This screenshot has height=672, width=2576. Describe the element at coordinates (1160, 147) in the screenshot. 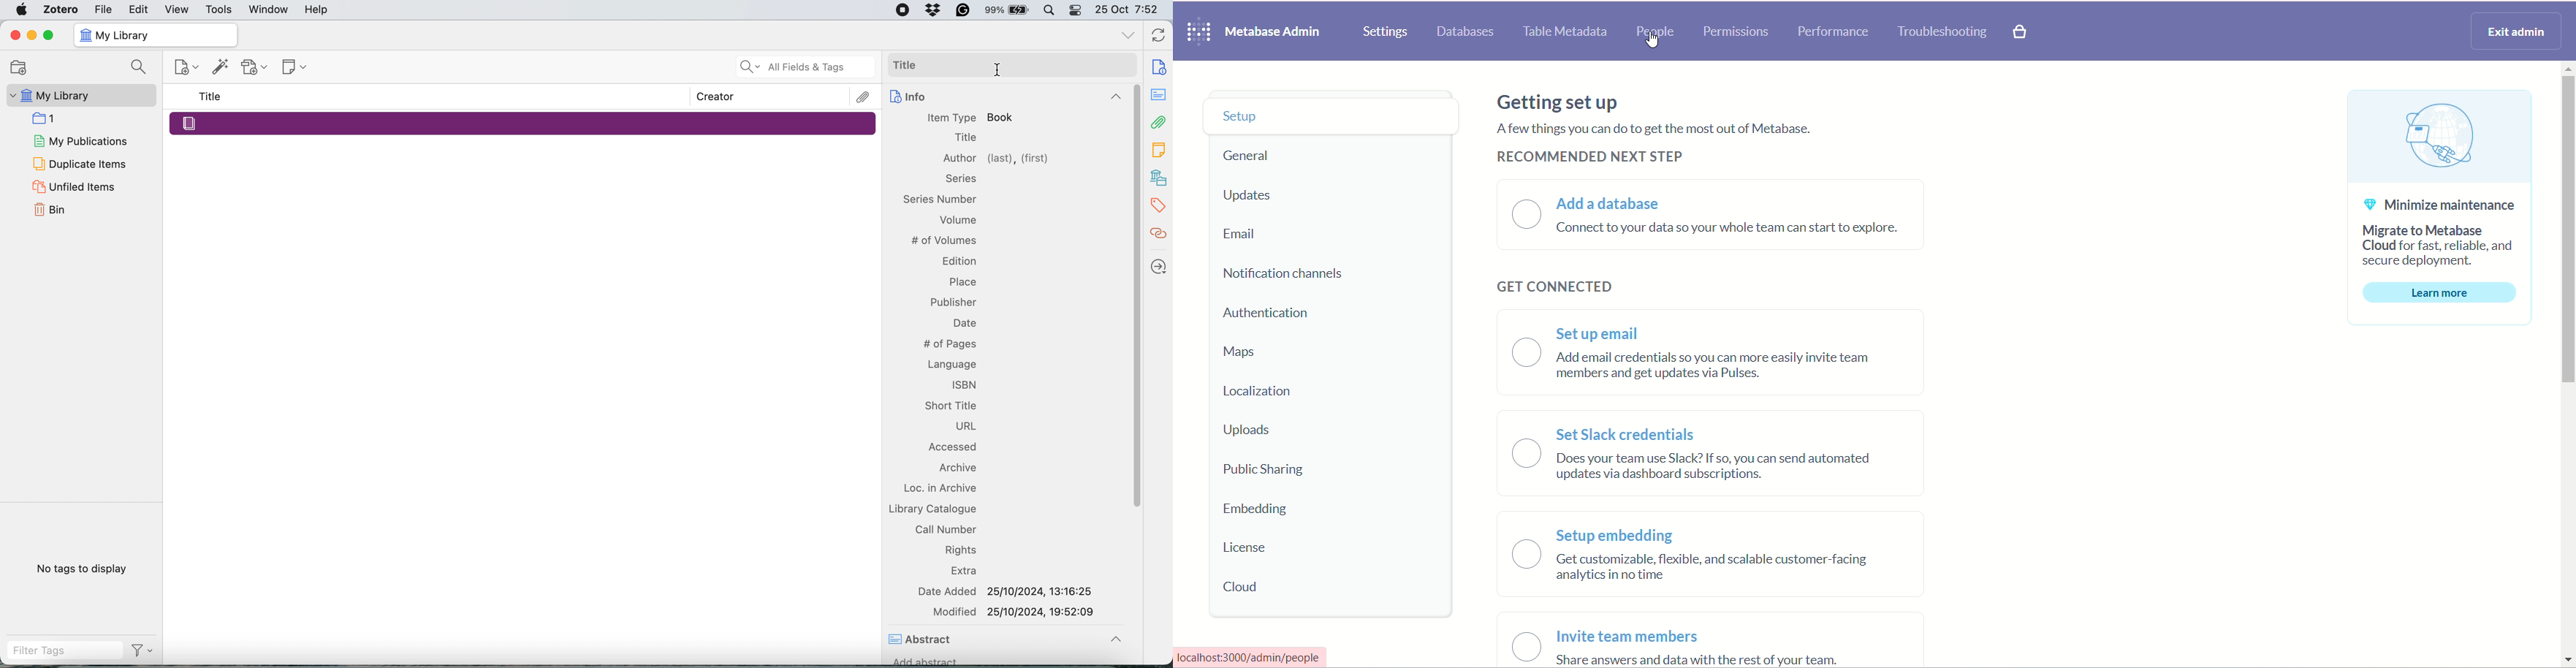

I see `Notes` at that location.